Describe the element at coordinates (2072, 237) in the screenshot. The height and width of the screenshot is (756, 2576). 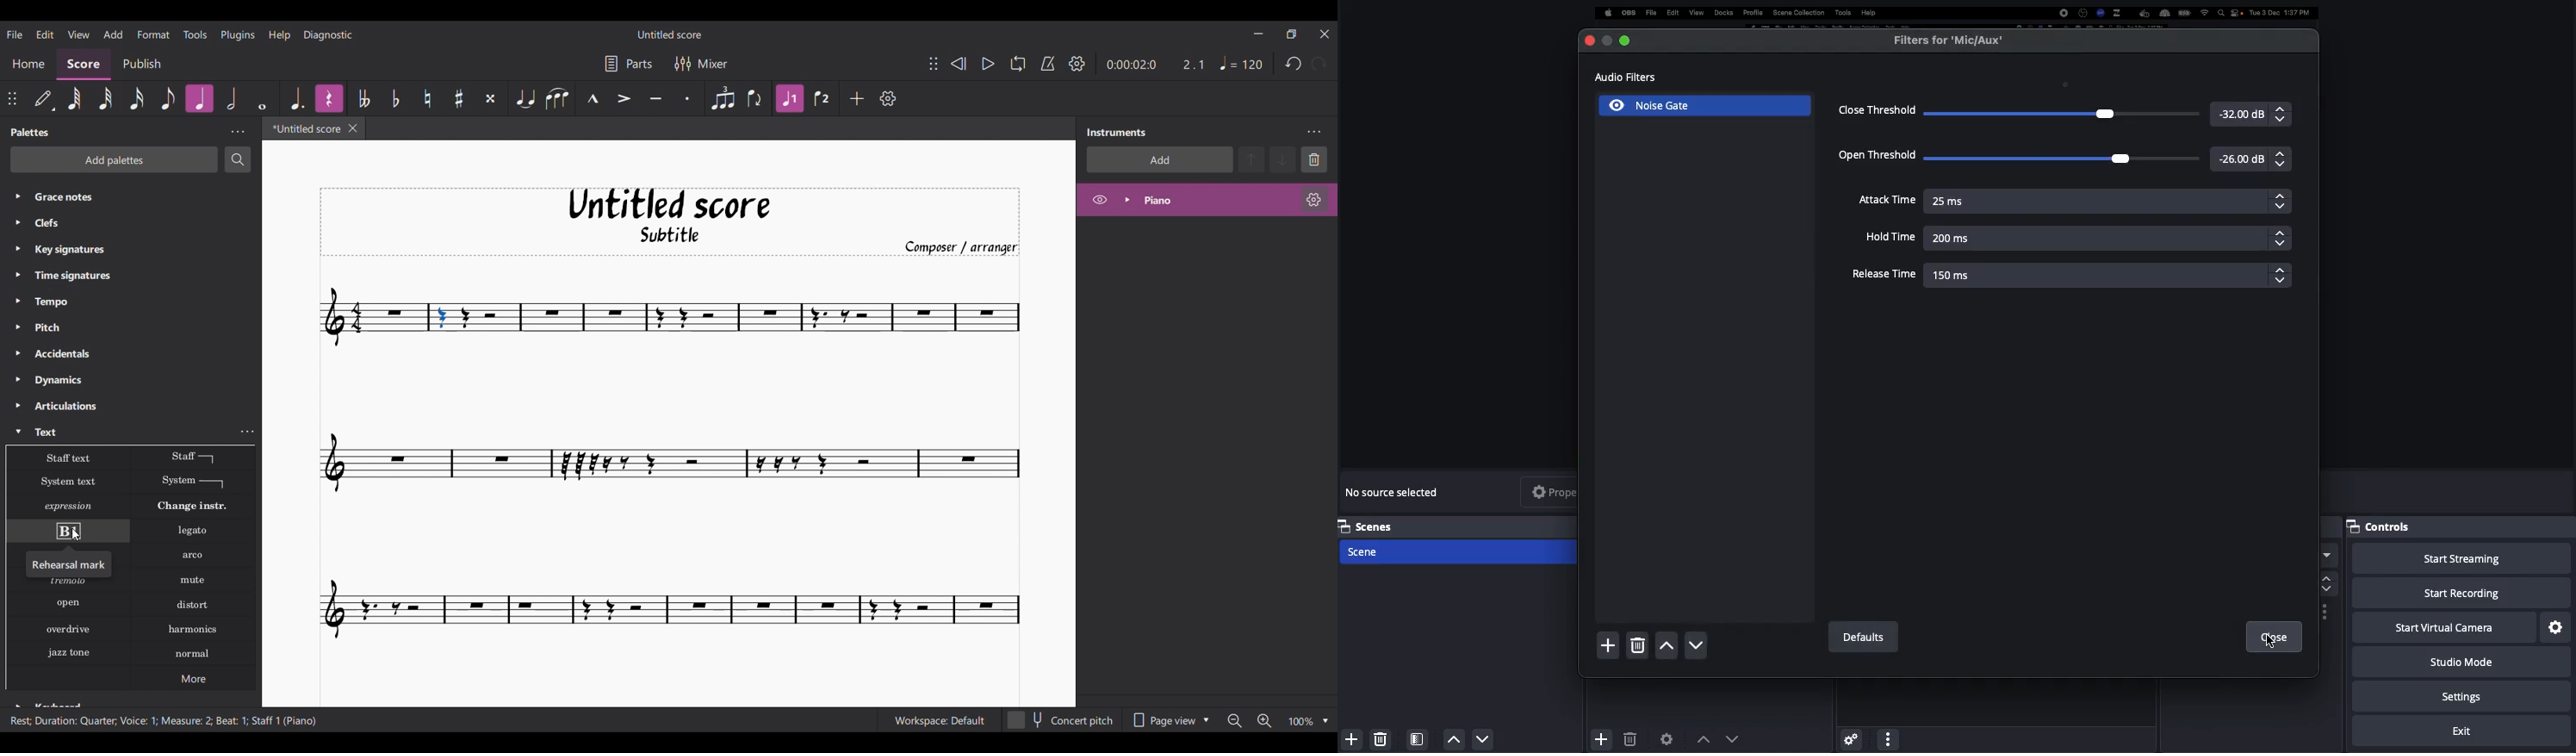
I see `Hold time` at that location.